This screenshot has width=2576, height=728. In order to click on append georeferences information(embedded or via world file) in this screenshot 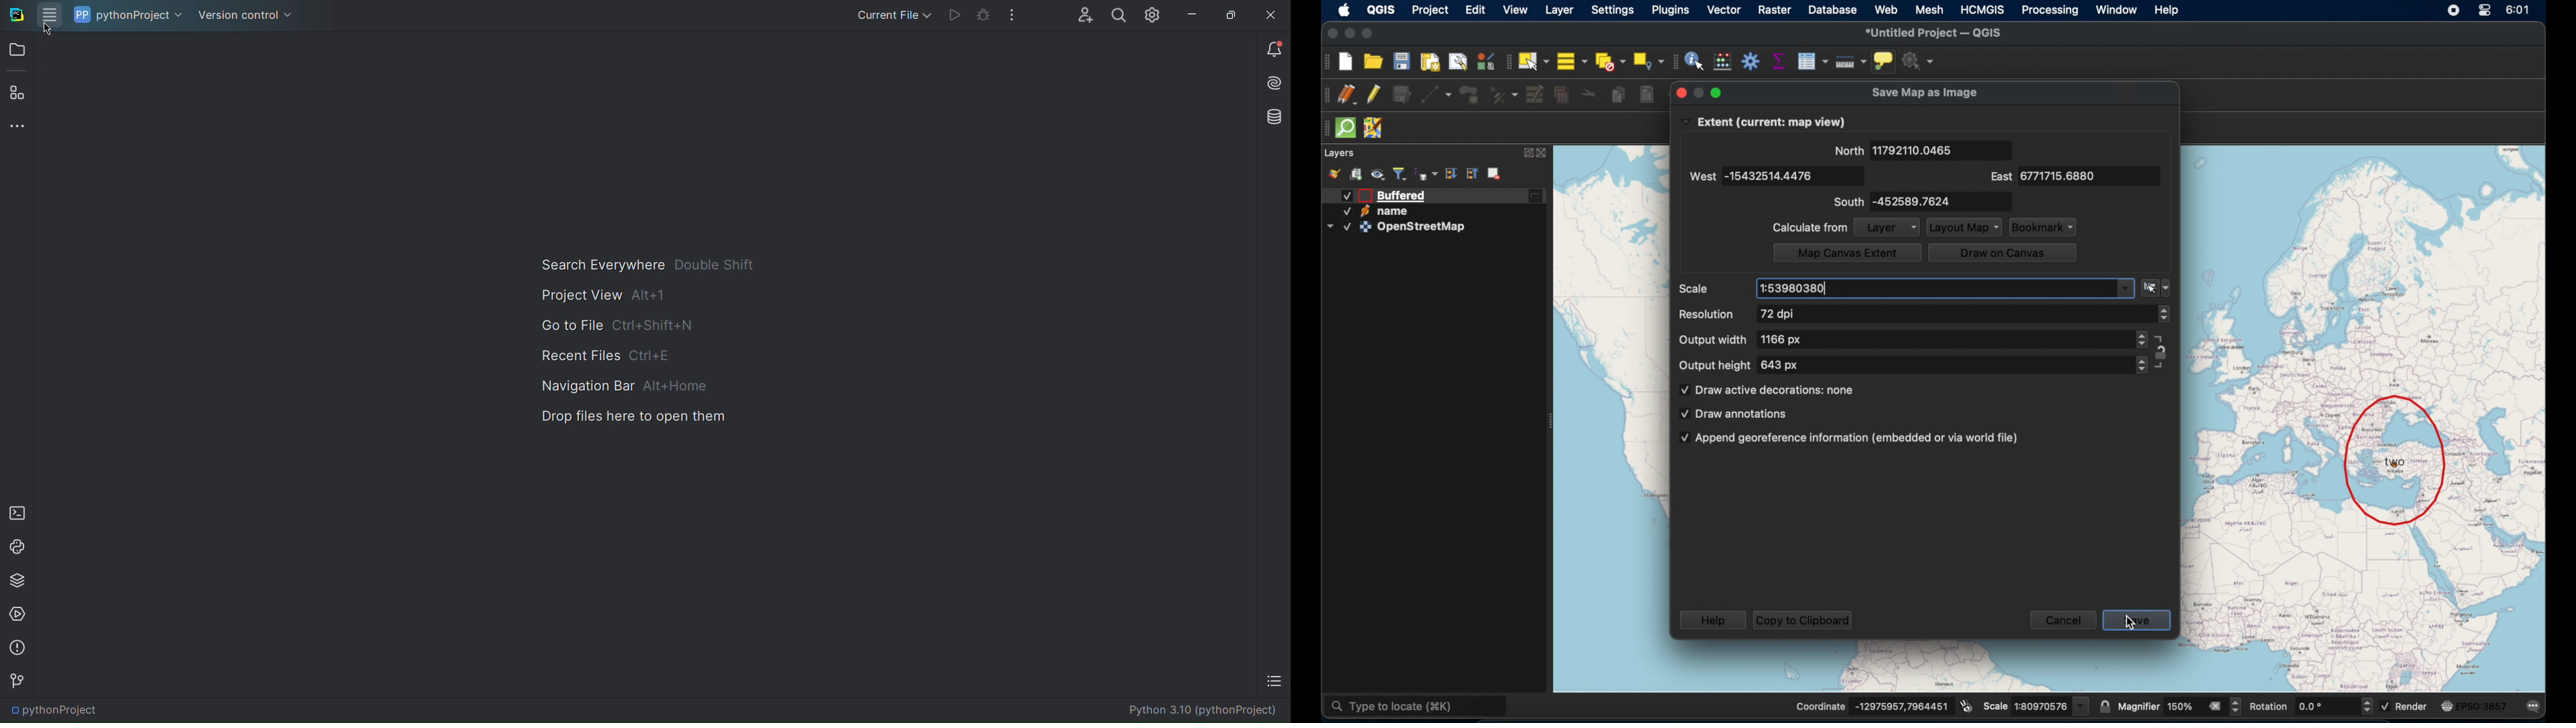, I will do `click(1851, 437)`.